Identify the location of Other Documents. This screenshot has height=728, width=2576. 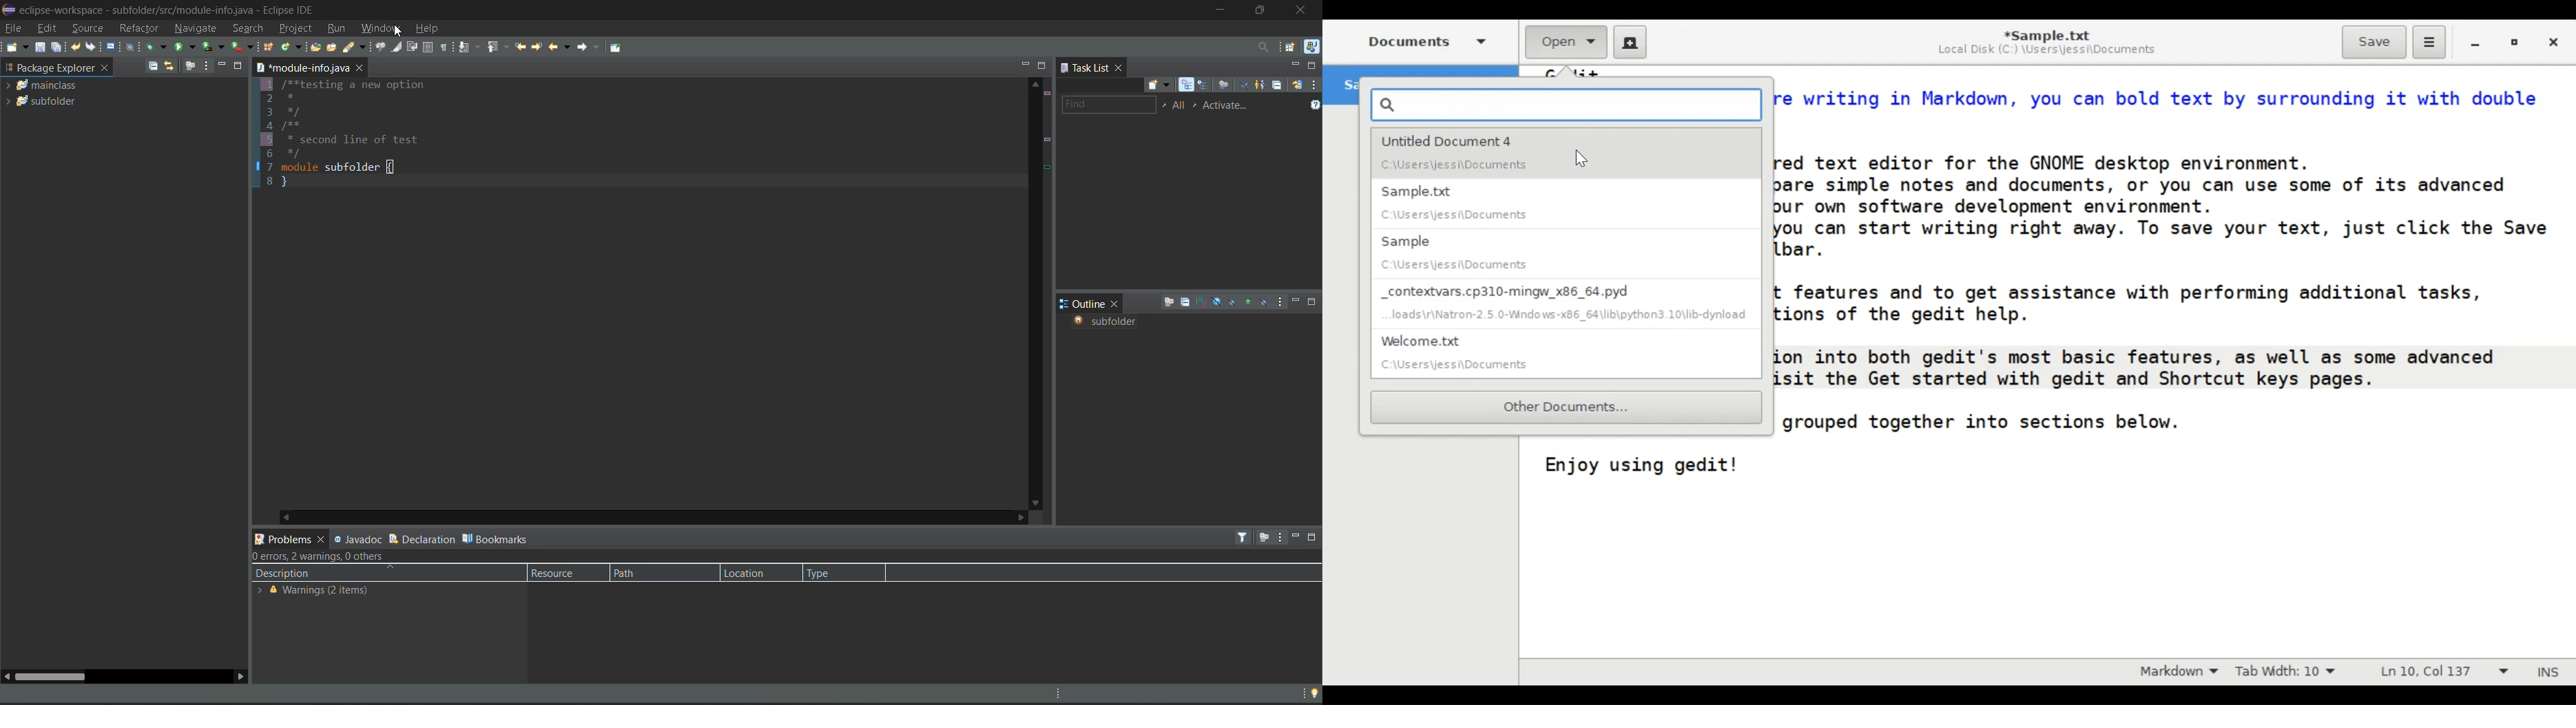
(1567, 407).